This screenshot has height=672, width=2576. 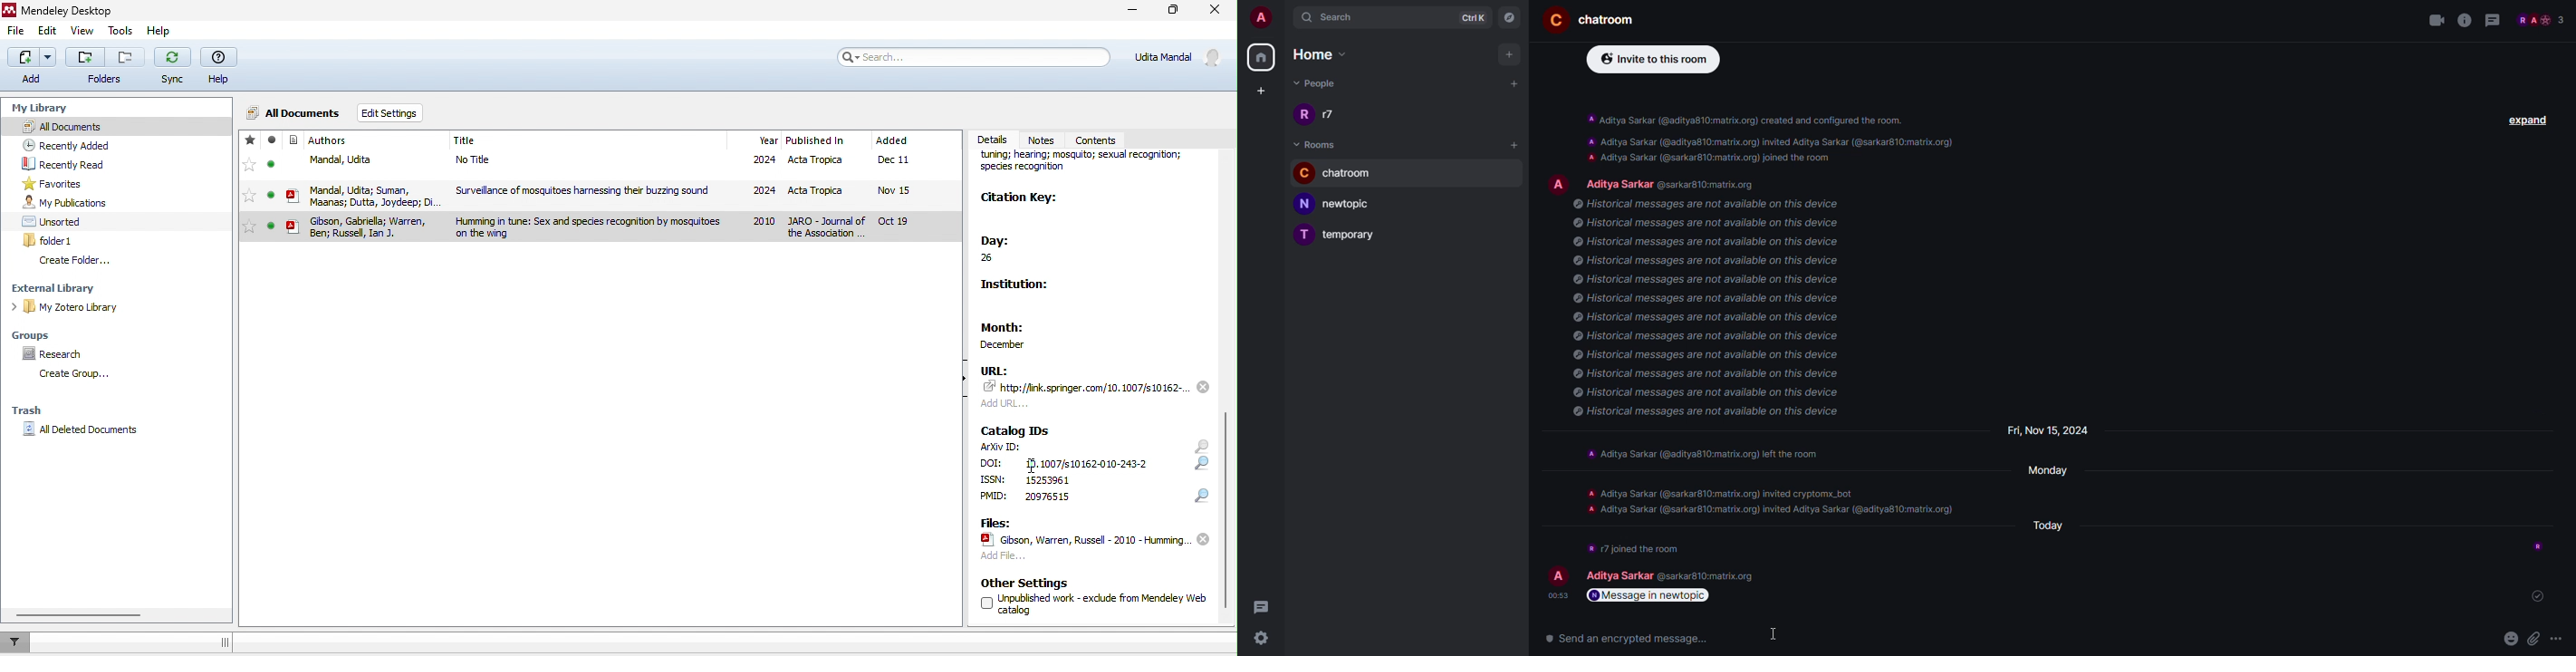 What do you see at coordinates (633, 194) in the screenshot?
I see `file` at bounding box center [633, 194].